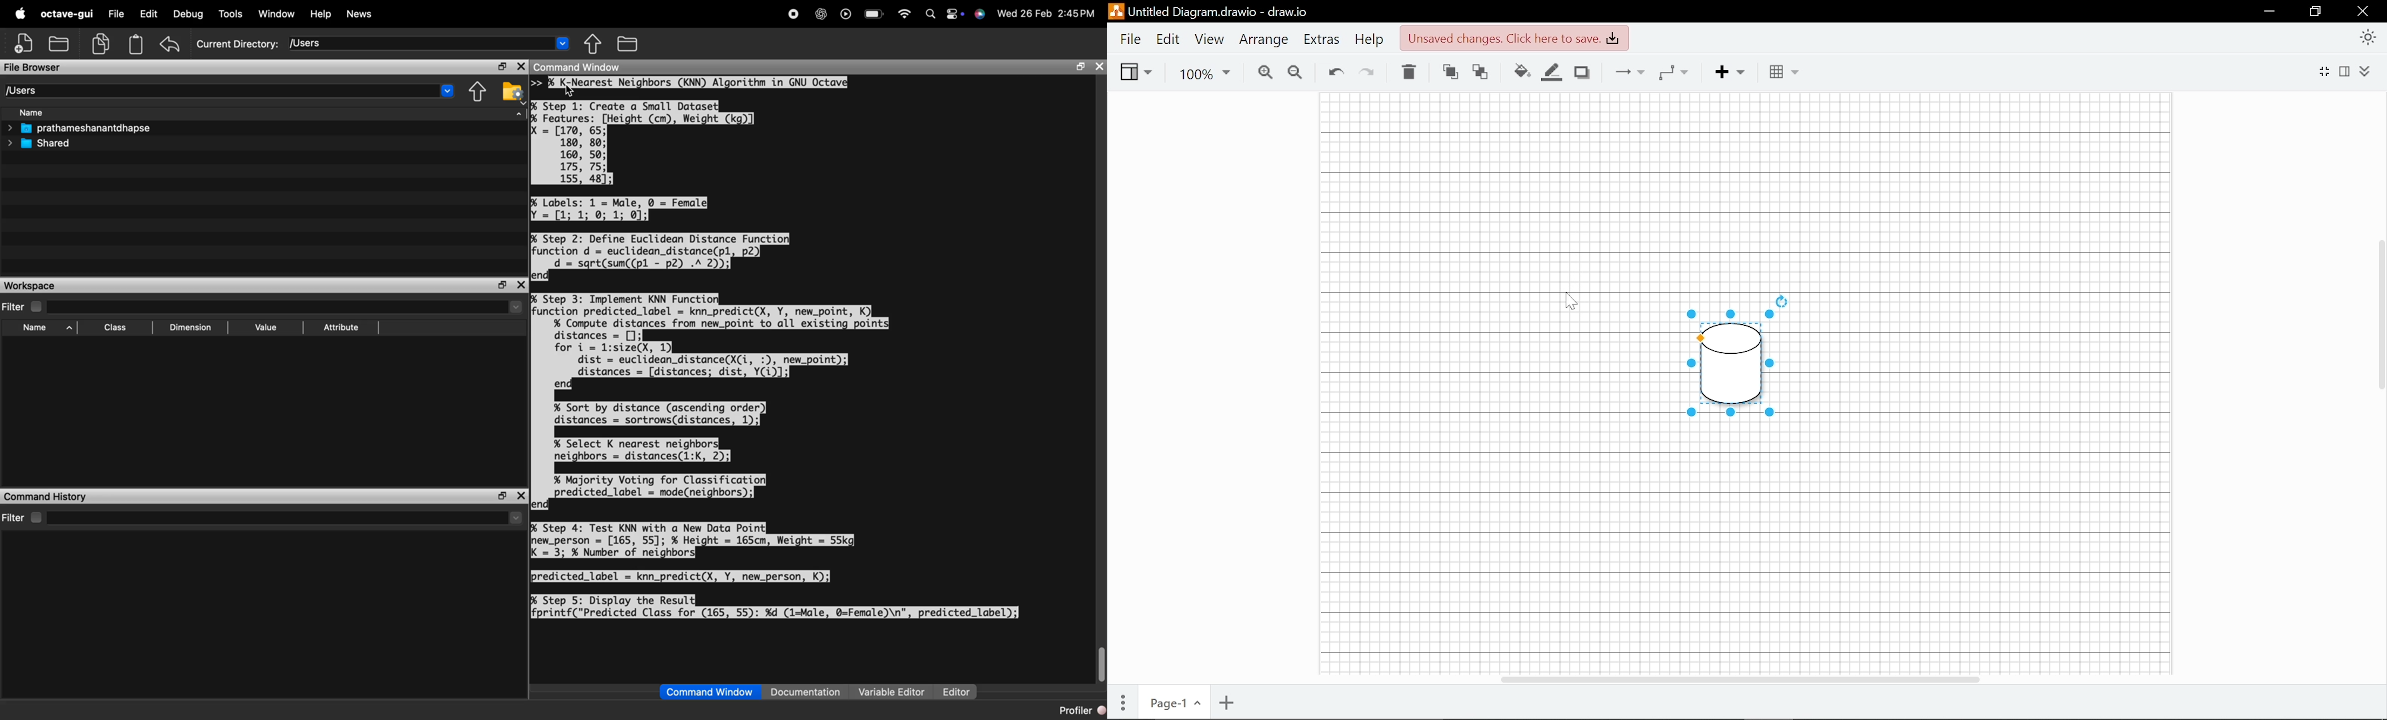  I want to click on Command Window, so click(698, 689).